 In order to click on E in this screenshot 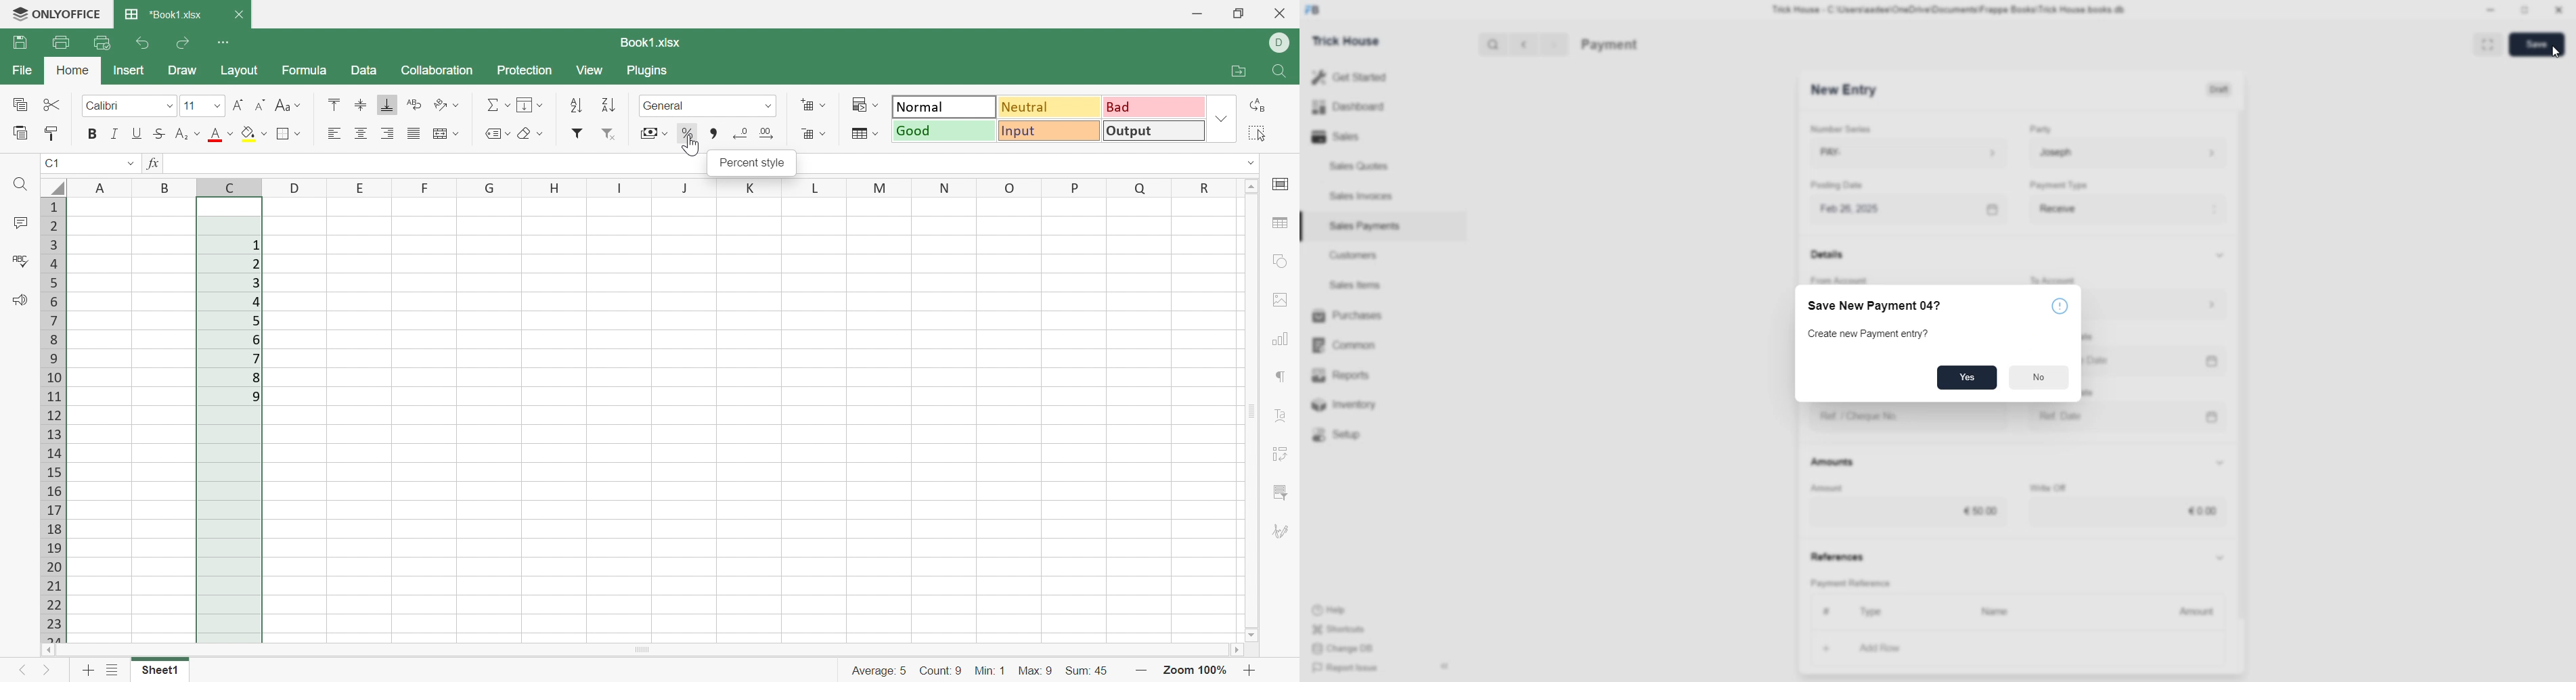, I will do `click(357, 188)`.